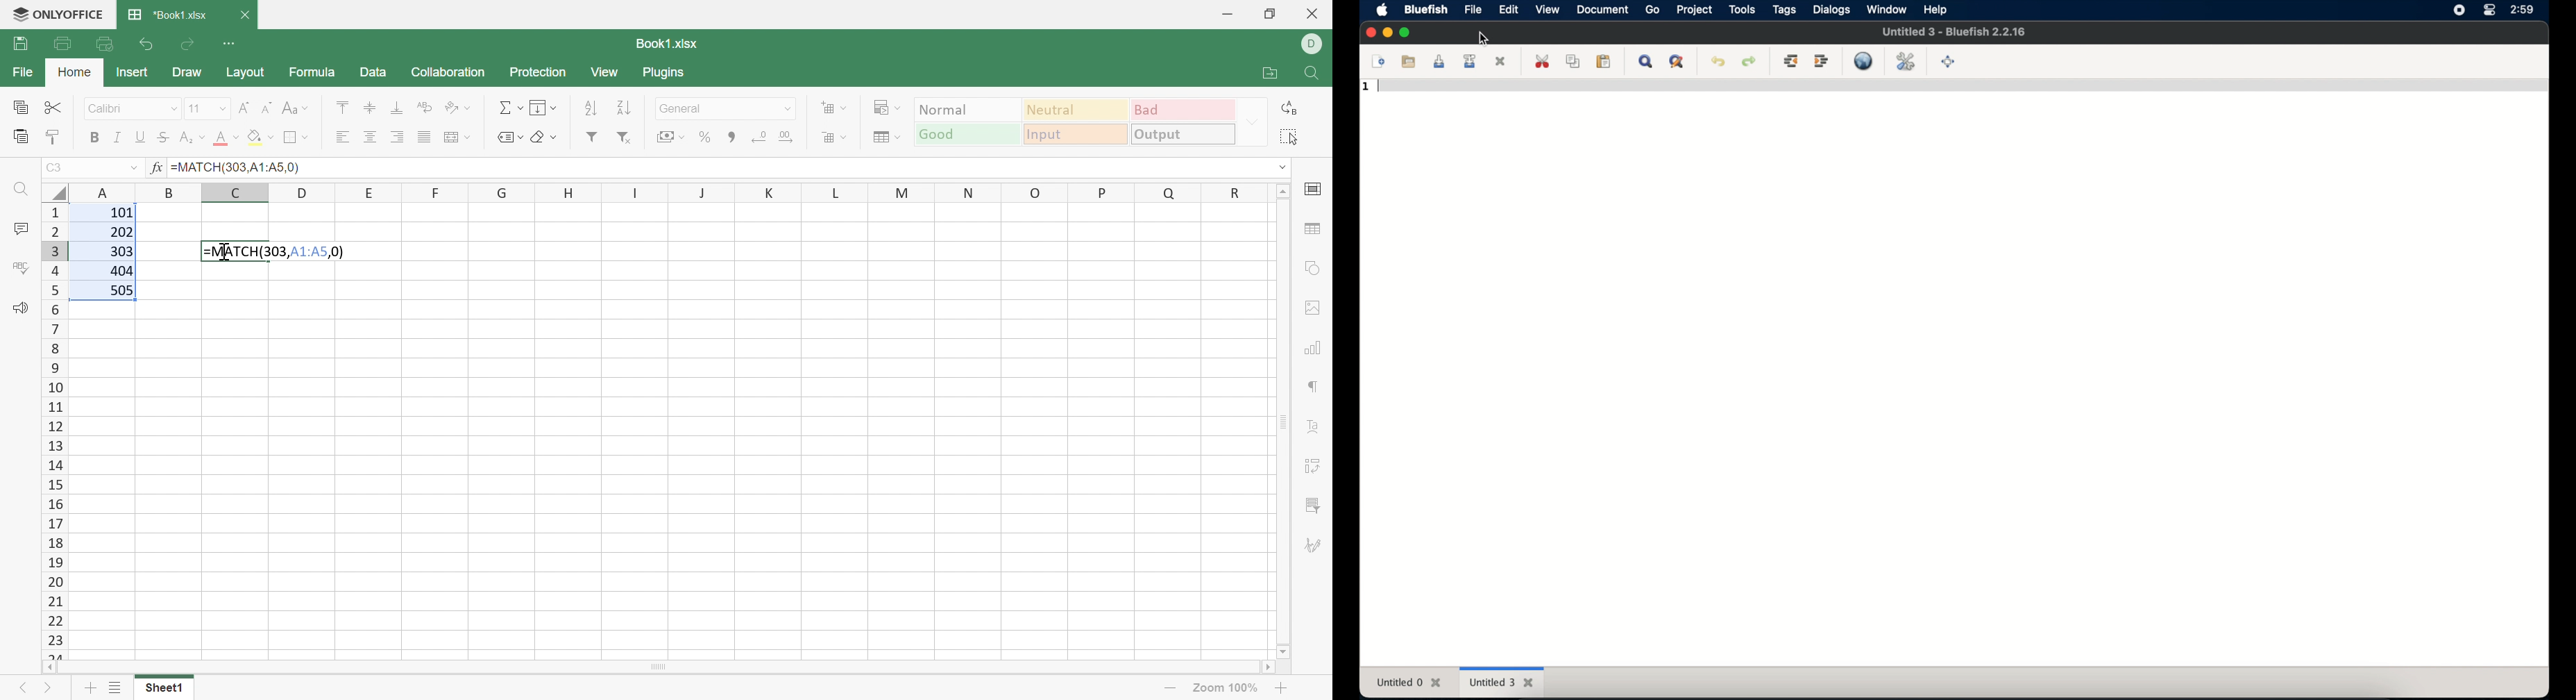  Describe the element at coordinates (670, 73) in the screenshot. I see `Plugins` at that location.